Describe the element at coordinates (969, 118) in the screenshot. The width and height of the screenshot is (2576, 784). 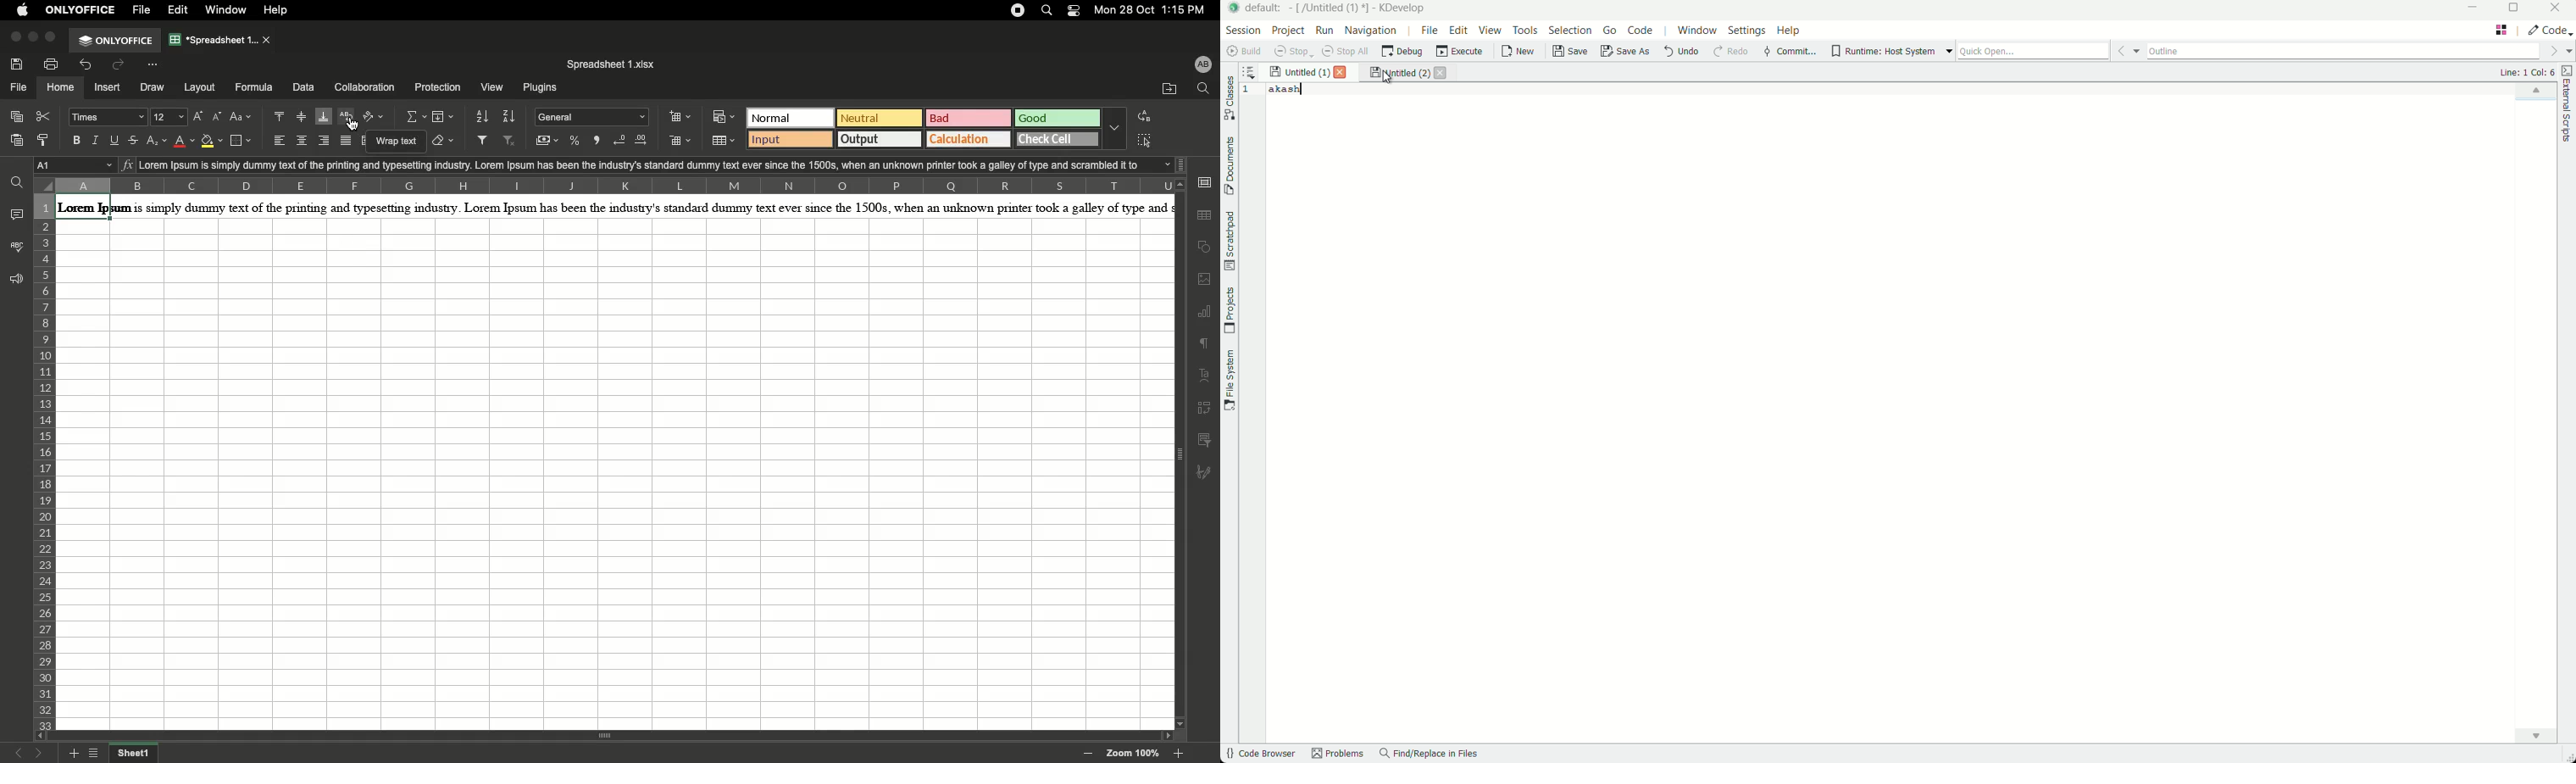
I see `Bad` at that location.